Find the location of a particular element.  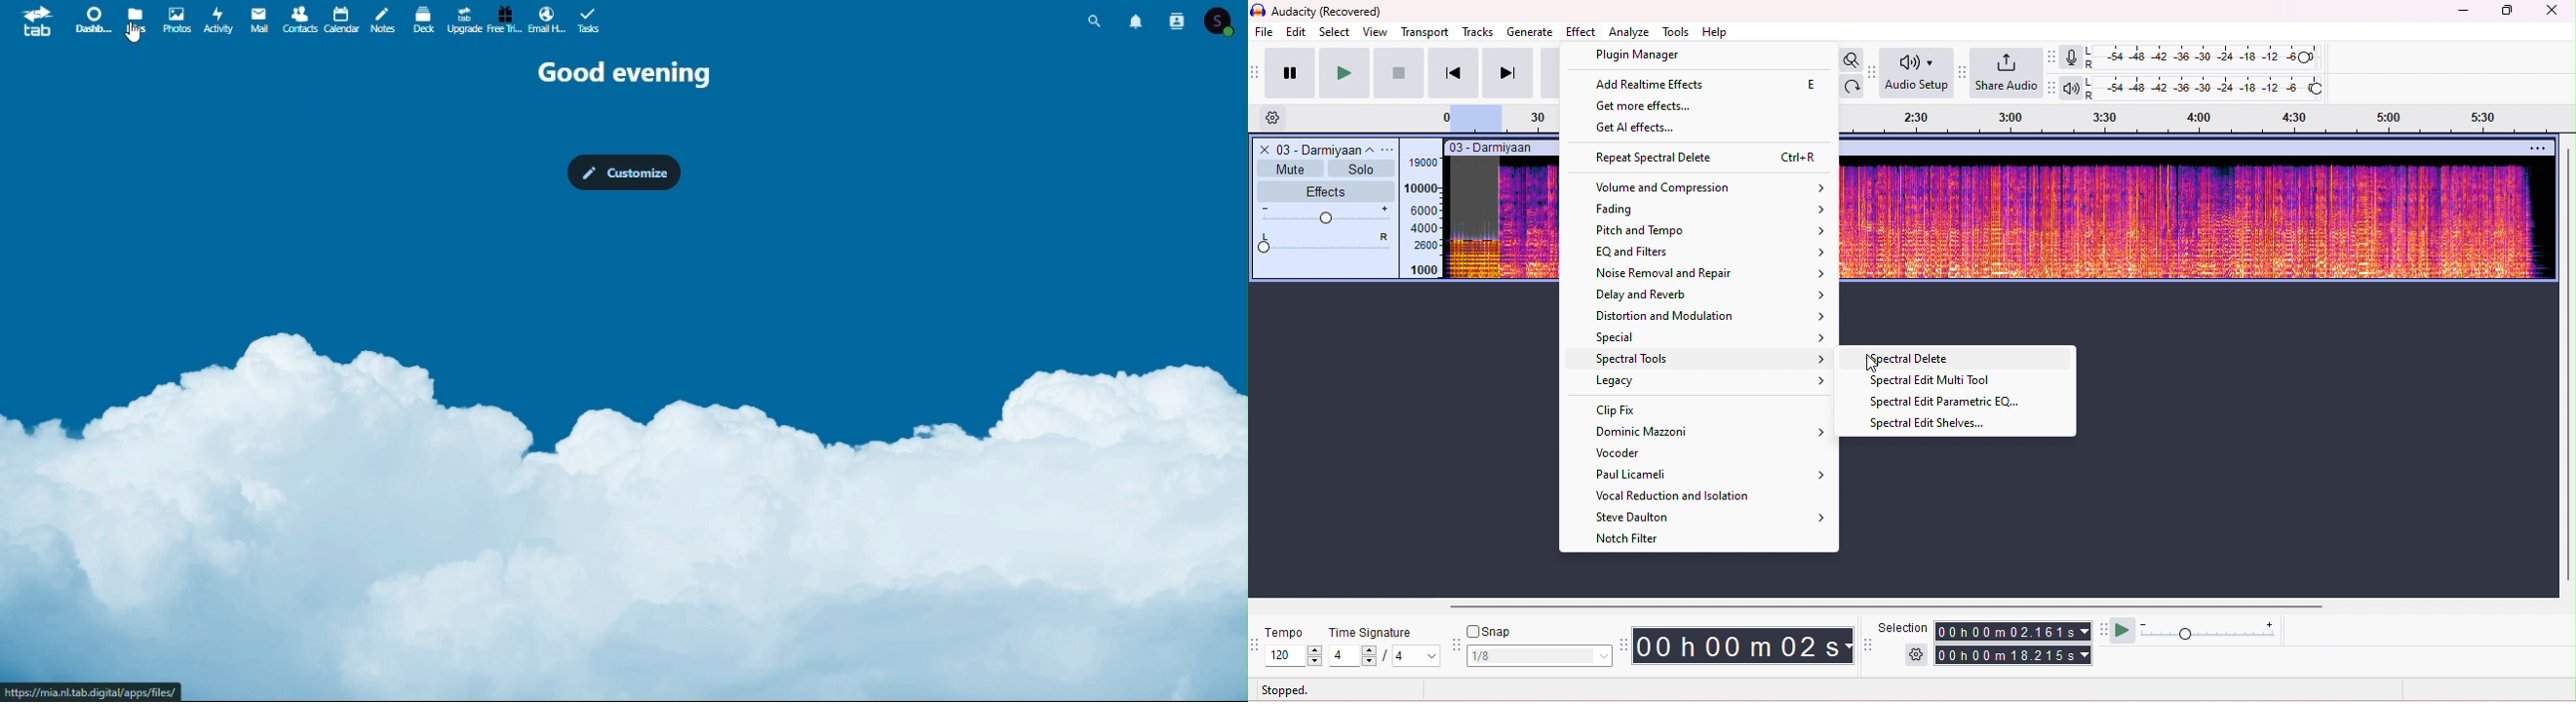

selection time is located at coordinates (2015, 631).